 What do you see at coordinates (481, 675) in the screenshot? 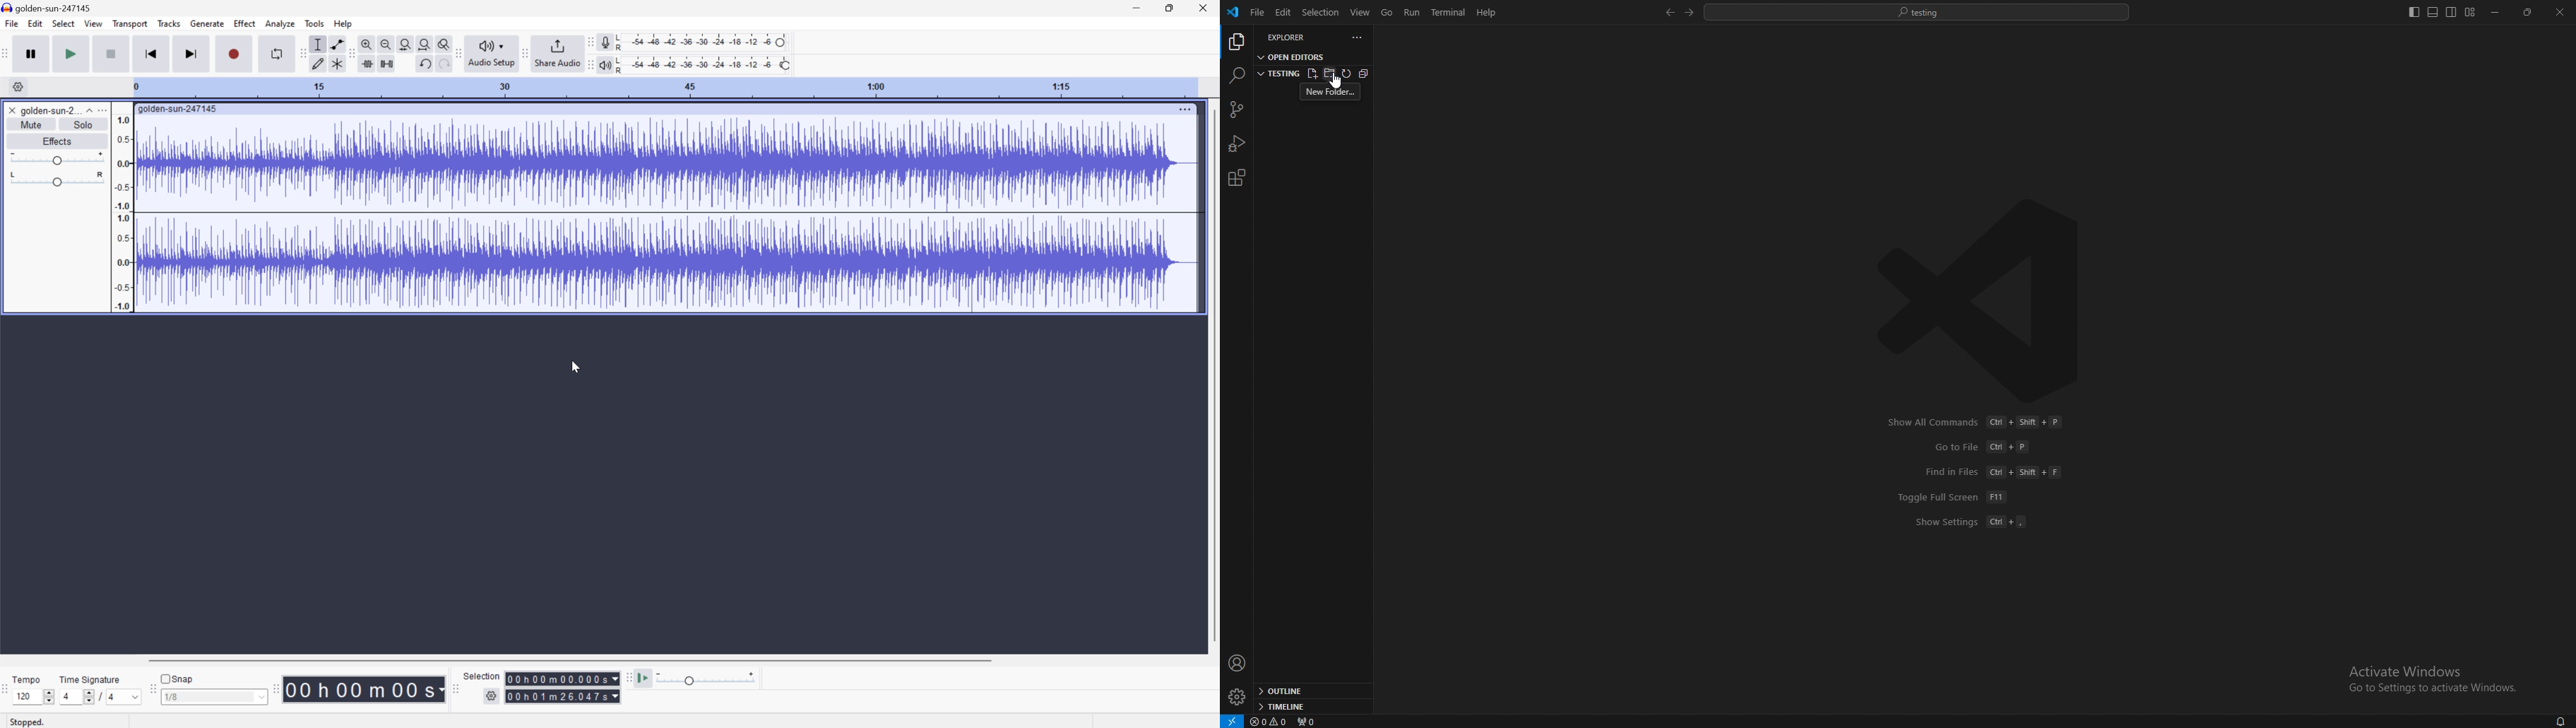
I see `Selection` at bounding box center [481, 675].